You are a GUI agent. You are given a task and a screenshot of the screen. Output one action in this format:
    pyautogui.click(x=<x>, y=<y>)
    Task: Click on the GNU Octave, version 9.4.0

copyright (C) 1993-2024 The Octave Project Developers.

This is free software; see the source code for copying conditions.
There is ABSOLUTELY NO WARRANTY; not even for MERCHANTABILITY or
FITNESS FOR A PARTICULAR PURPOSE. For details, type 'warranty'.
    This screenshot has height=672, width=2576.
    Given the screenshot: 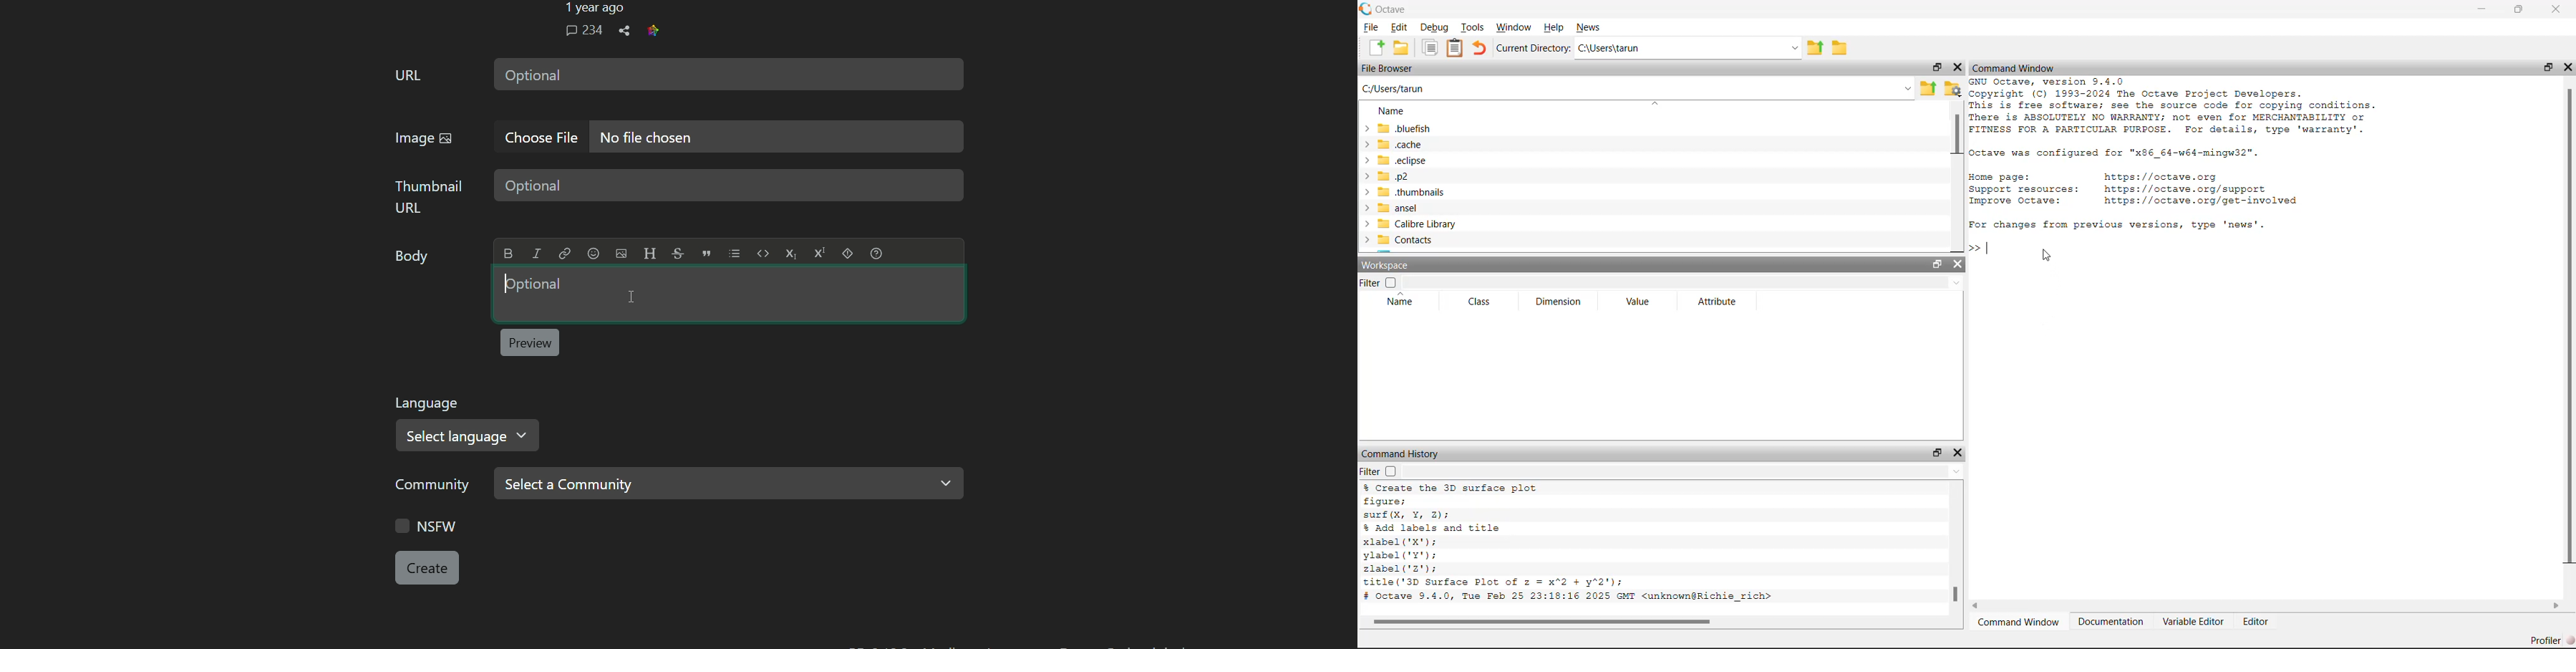 What is the action you would take?
    pyautogui.click(x=2180, y=106)
    